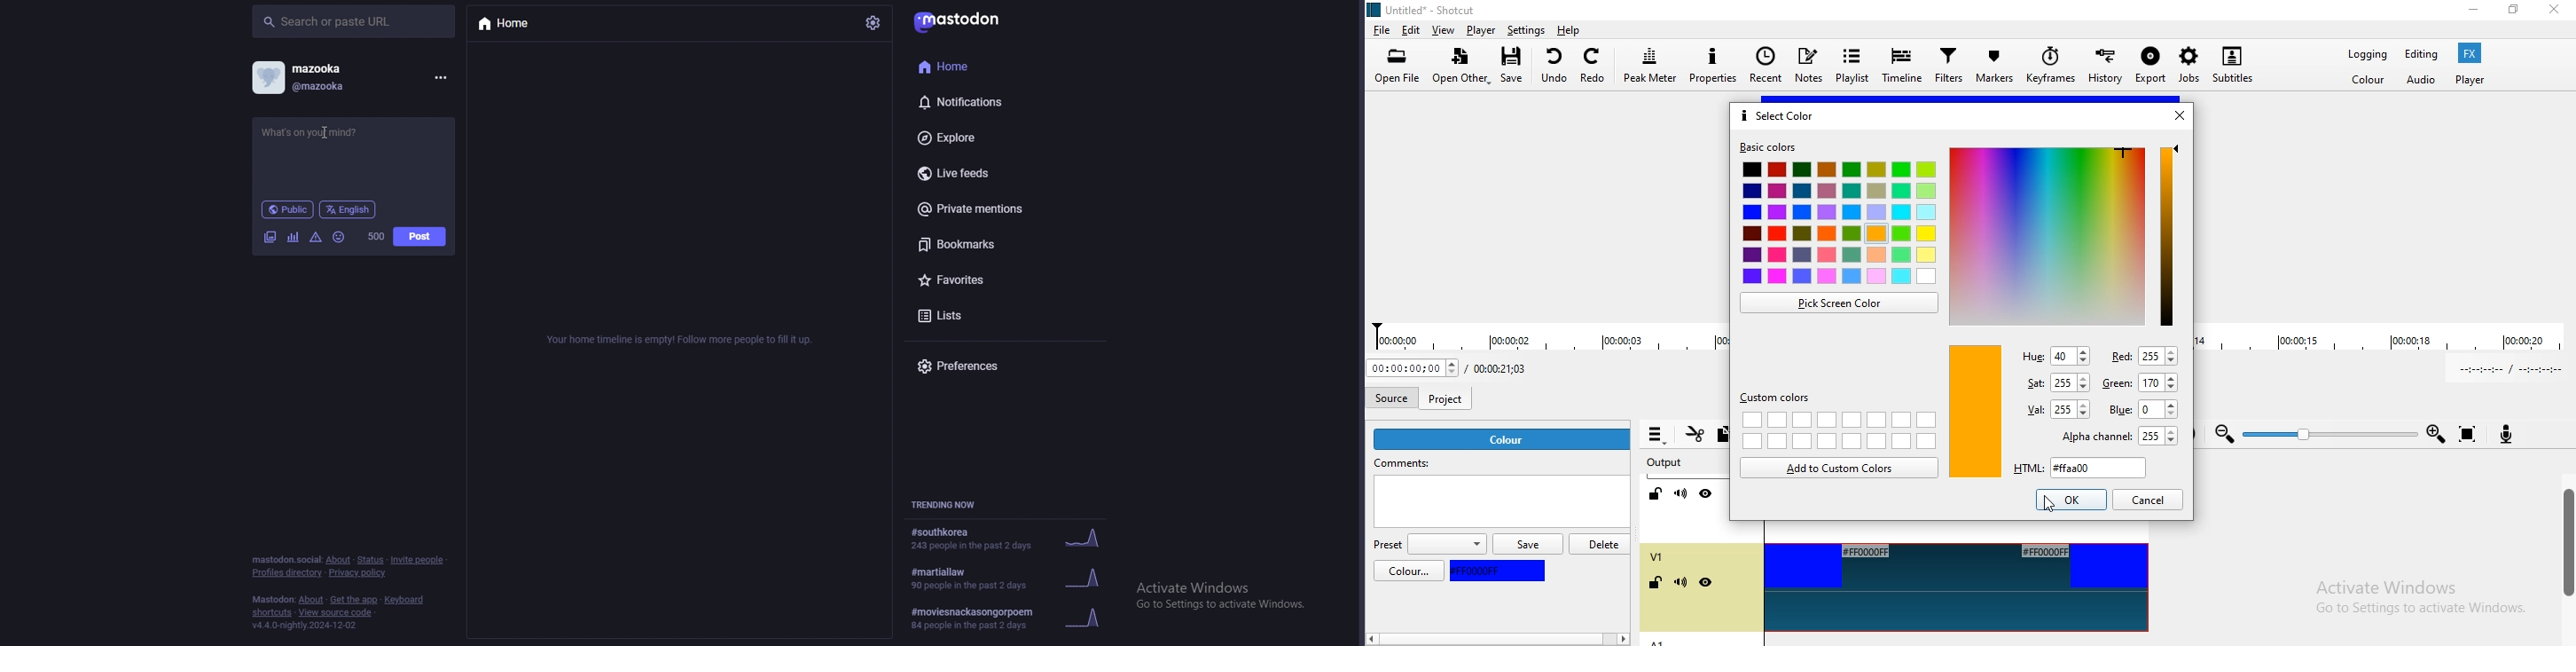  I want to click on File, so click(1381, 30).